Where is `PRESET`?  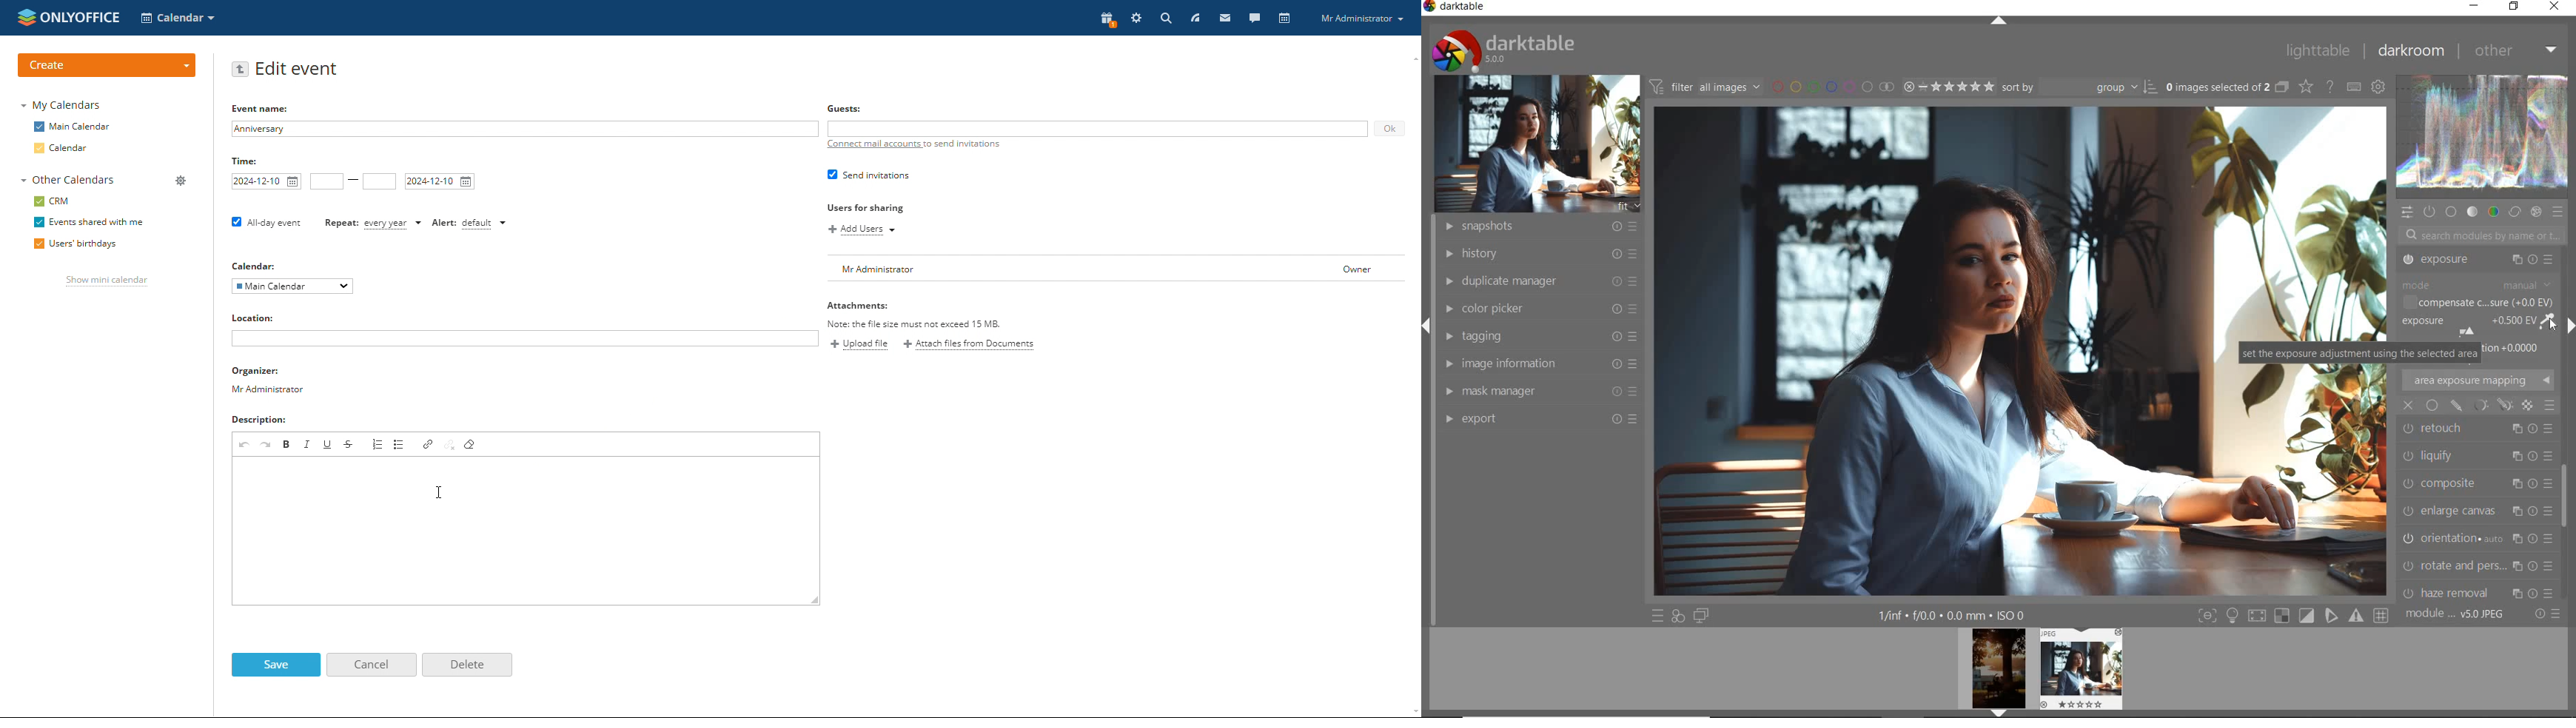
PRESET is located at coordinates (2559, 213).